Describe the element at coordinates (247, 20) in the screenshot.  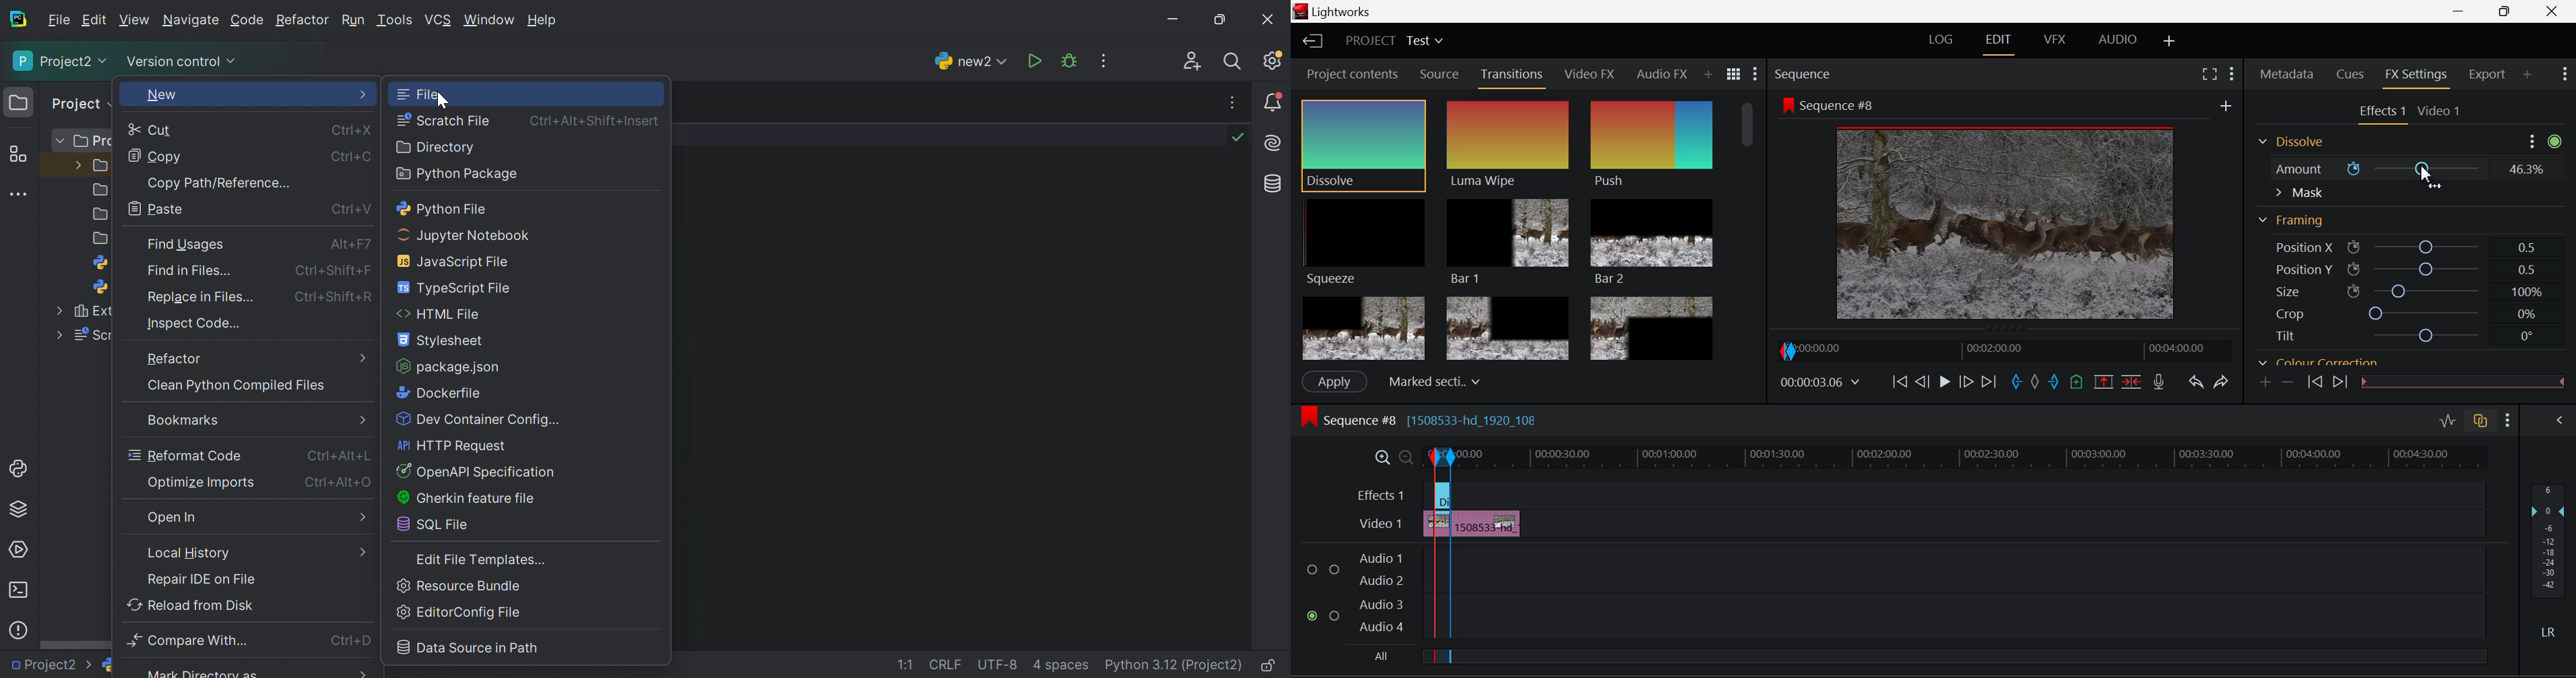
I see `Code` at that location.